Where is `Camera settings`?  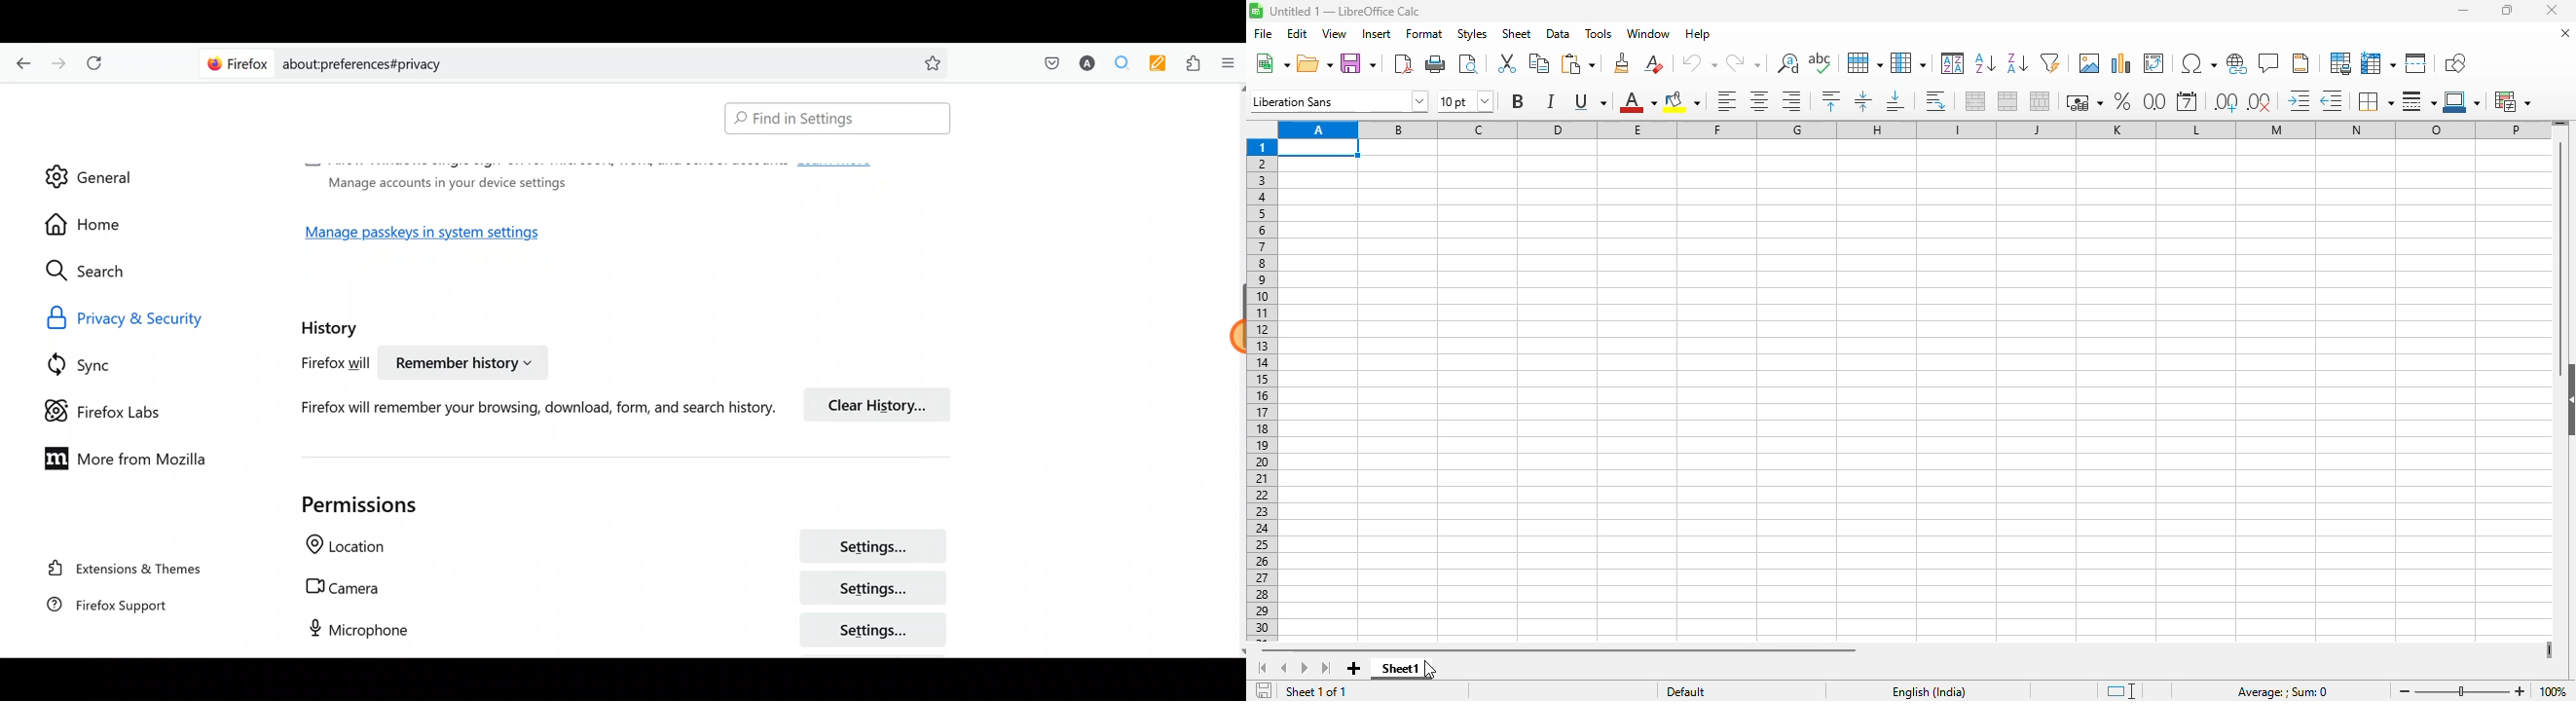
Camera settings is located at coordinates (619, 588).